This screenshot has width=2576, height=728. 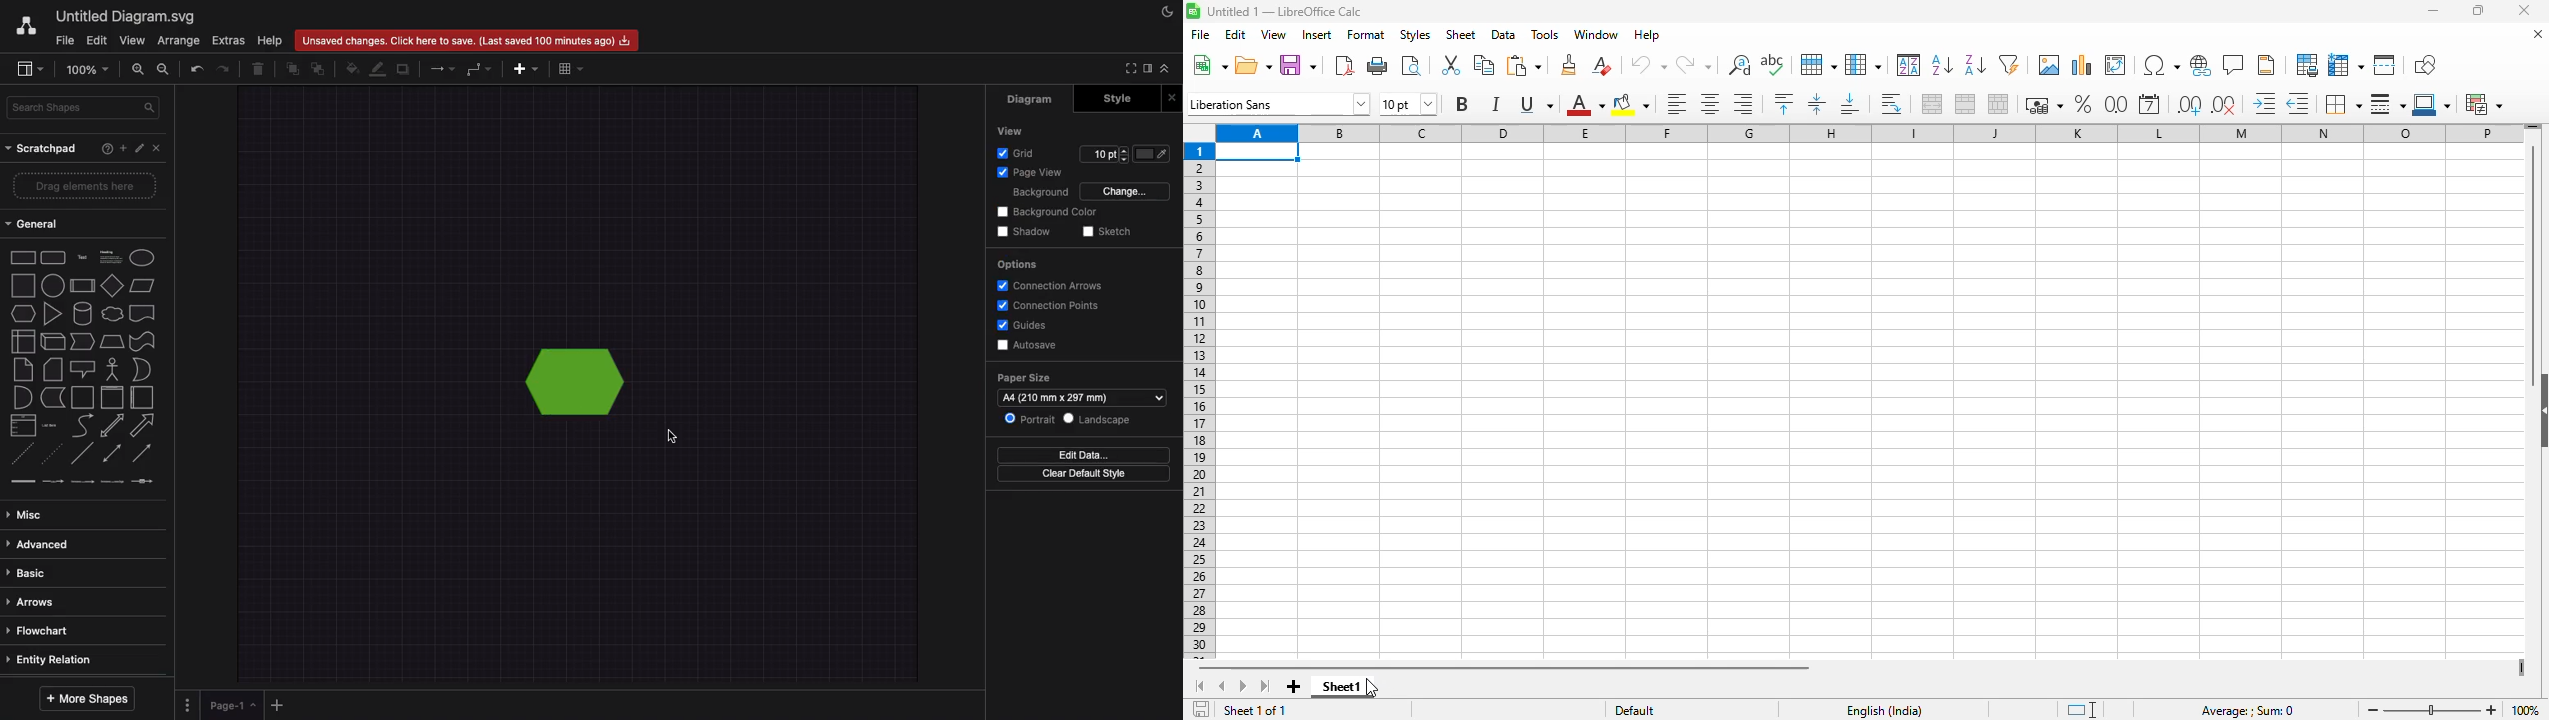 I want to click on Edit, so click(x=98, y=40).